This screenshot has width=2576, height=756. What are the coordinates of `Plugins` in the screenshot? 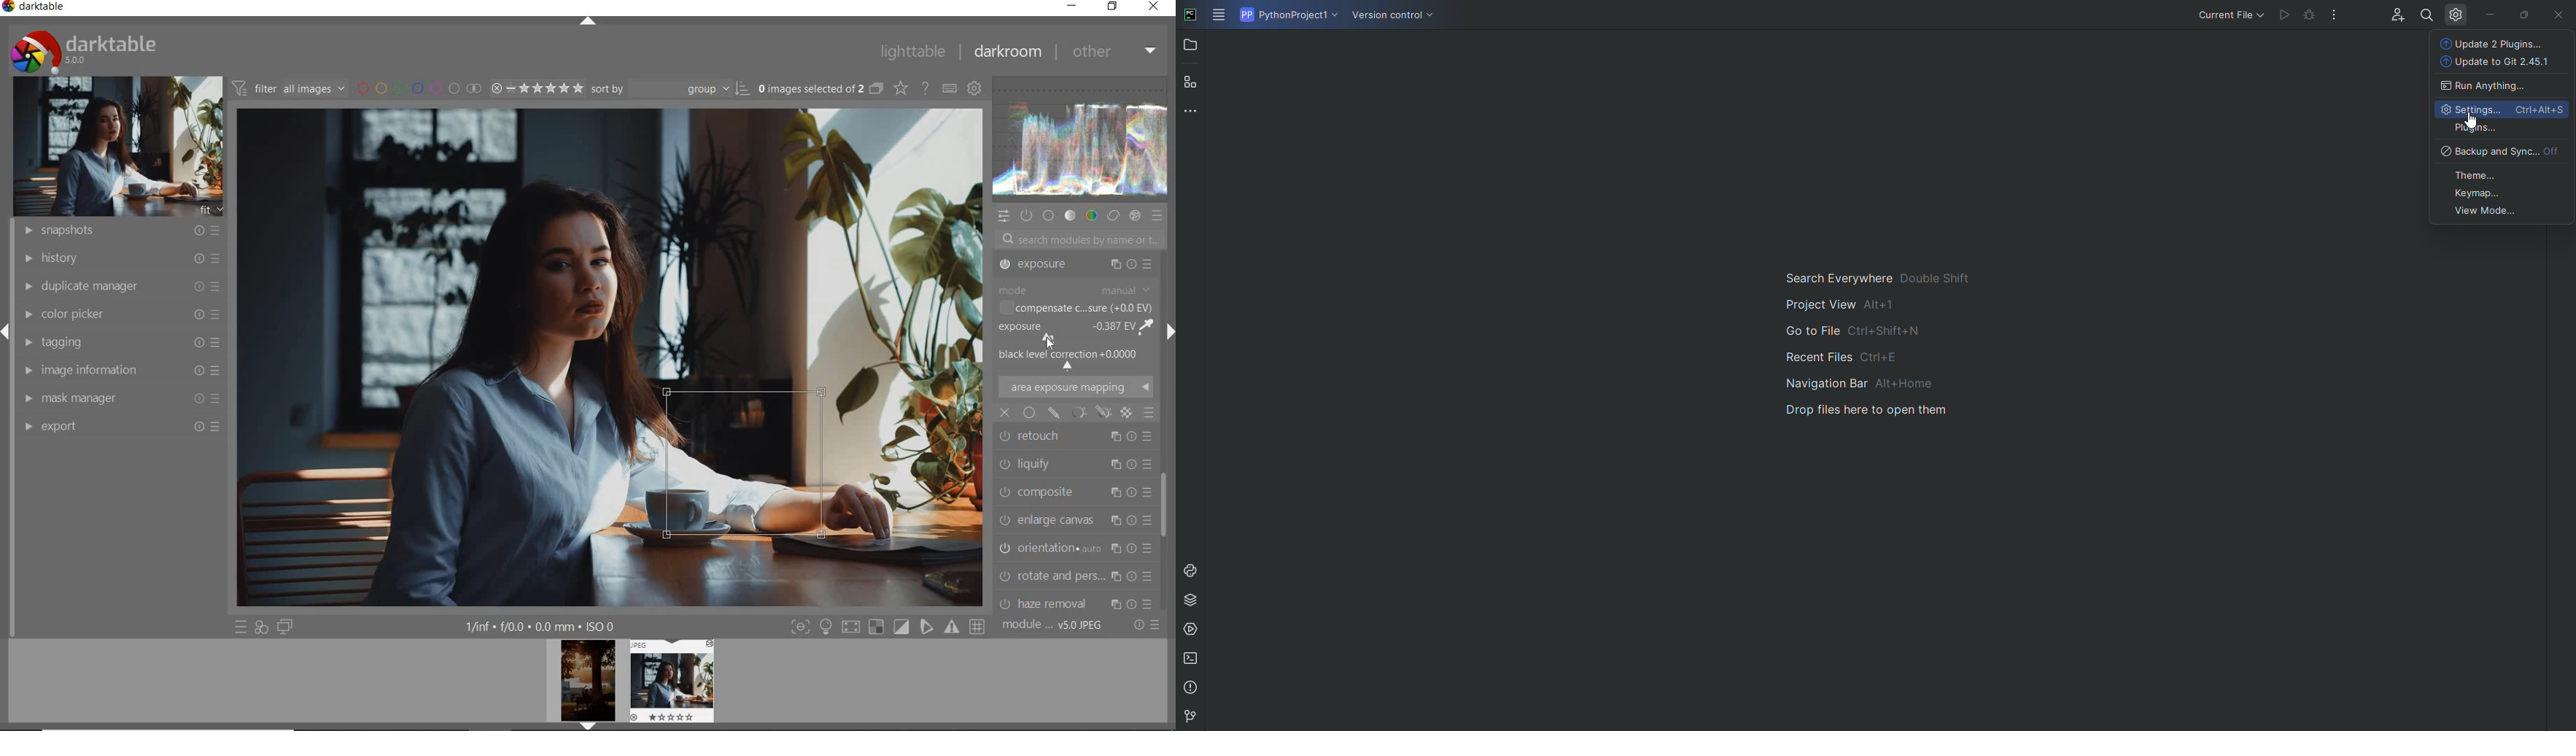 It's located at (2499, 128).